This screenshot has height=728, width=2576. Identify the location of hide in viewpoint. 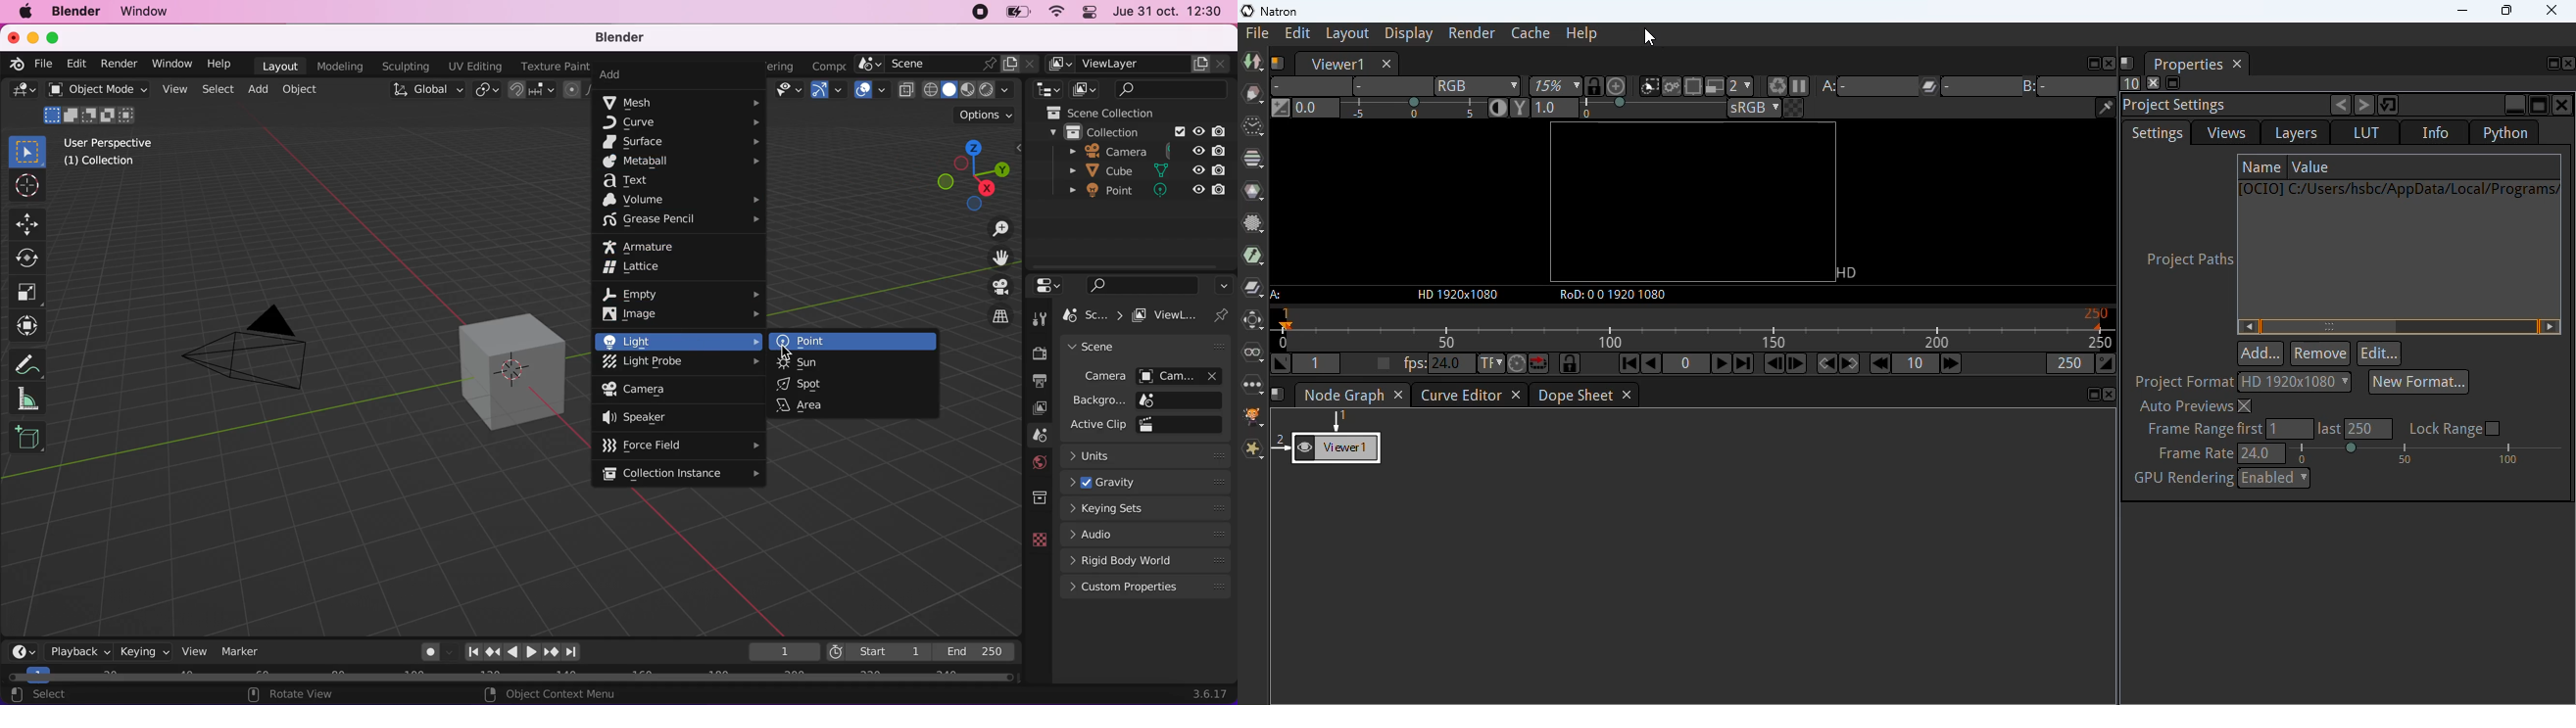
(1201, 150).